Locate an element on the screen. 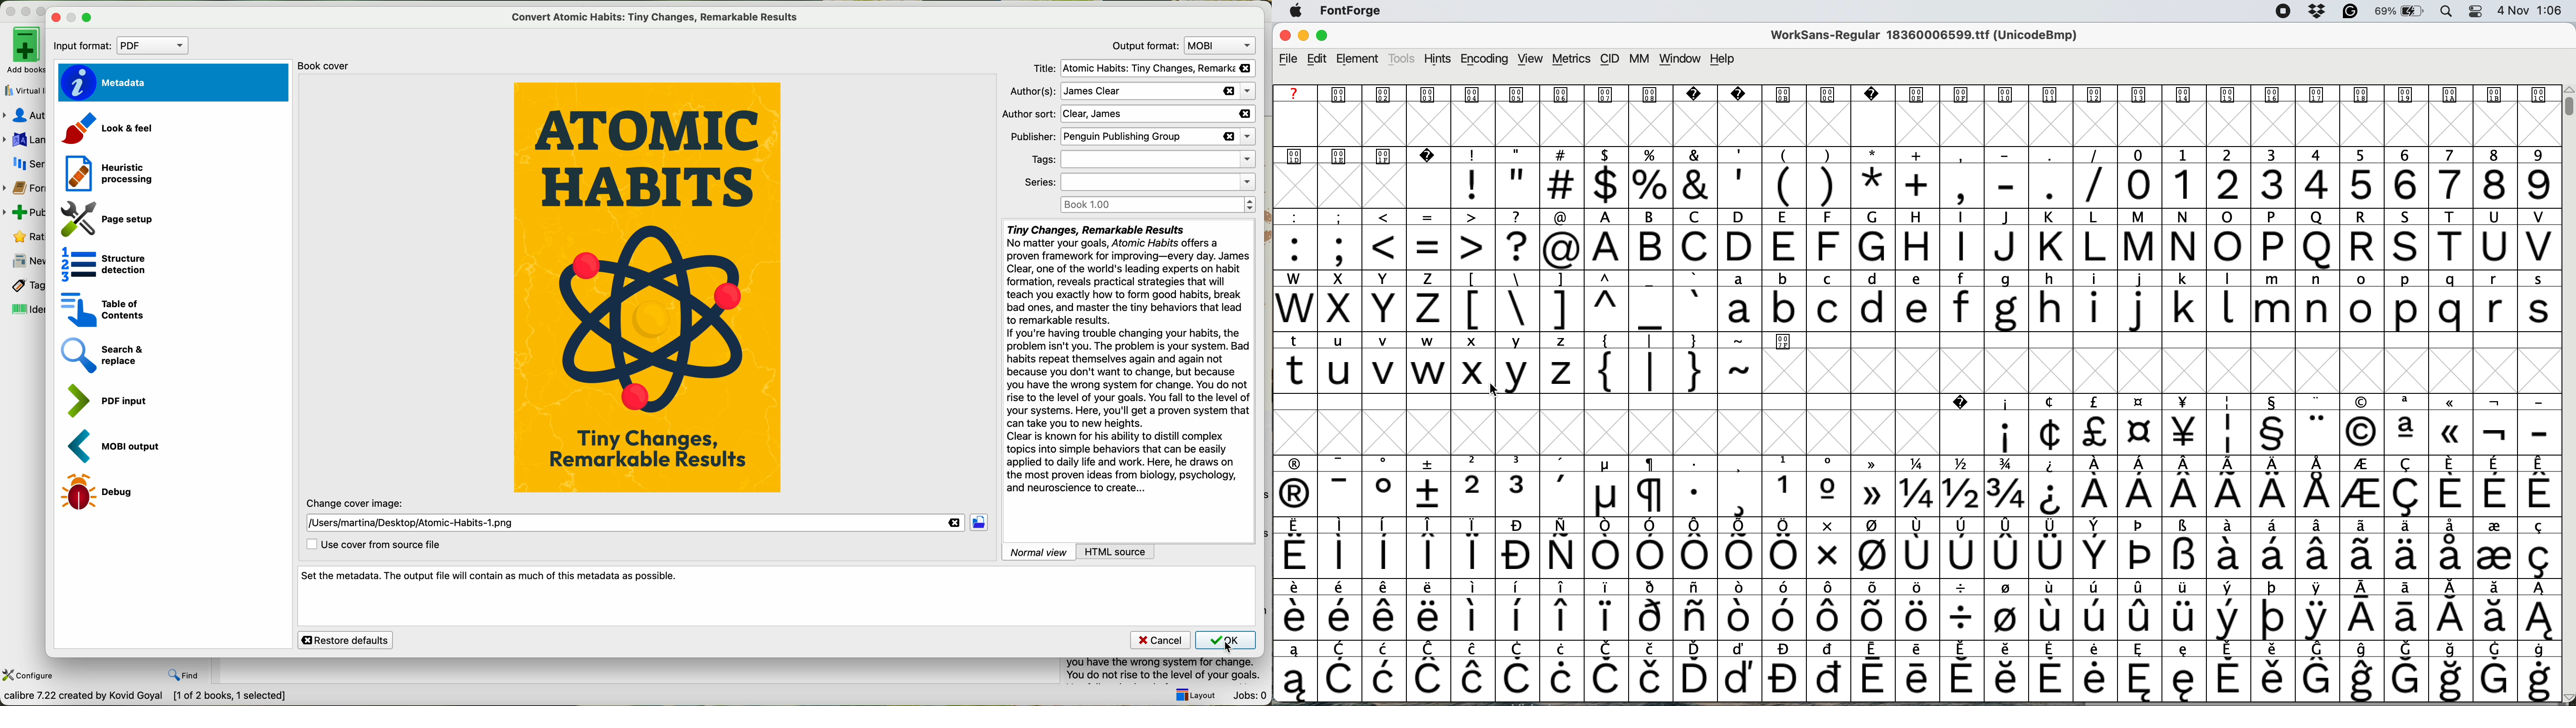 This screenshot has width=2576, height=728. glyph grid is located at coordinates (2160, 371).